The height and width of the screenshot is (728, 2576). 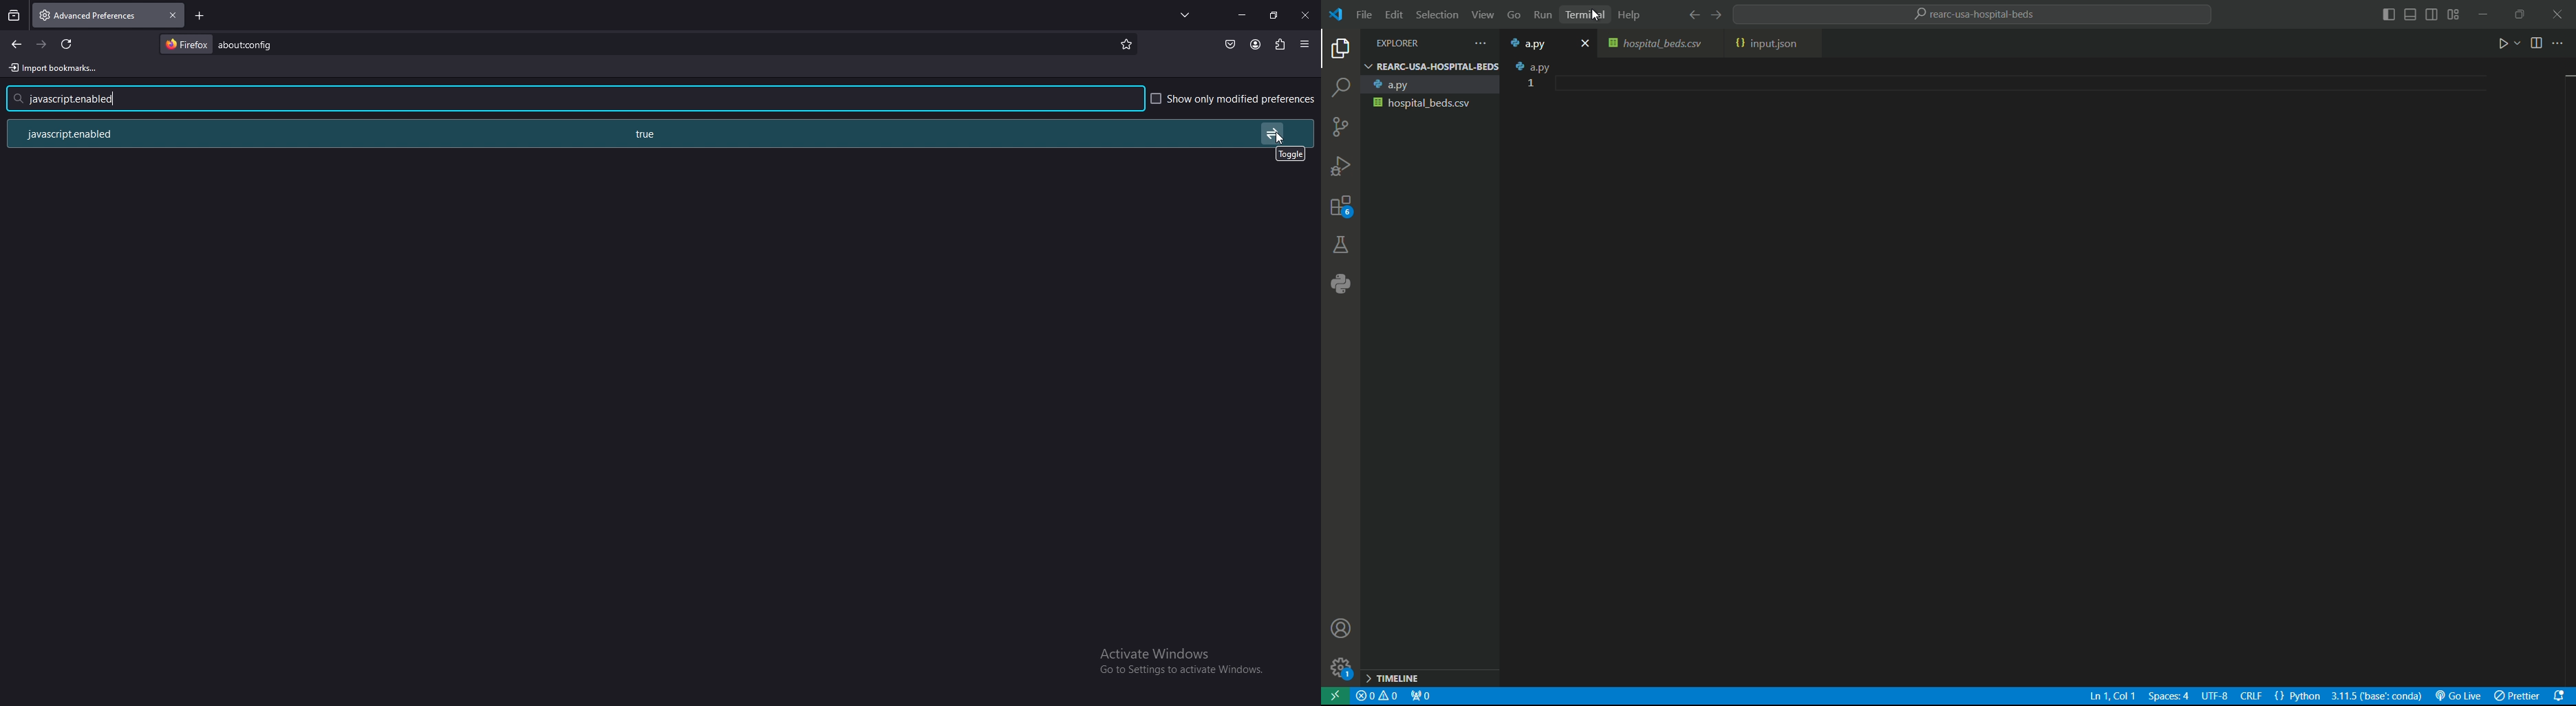 I want to click on logo, so click(x=1338, y=16).